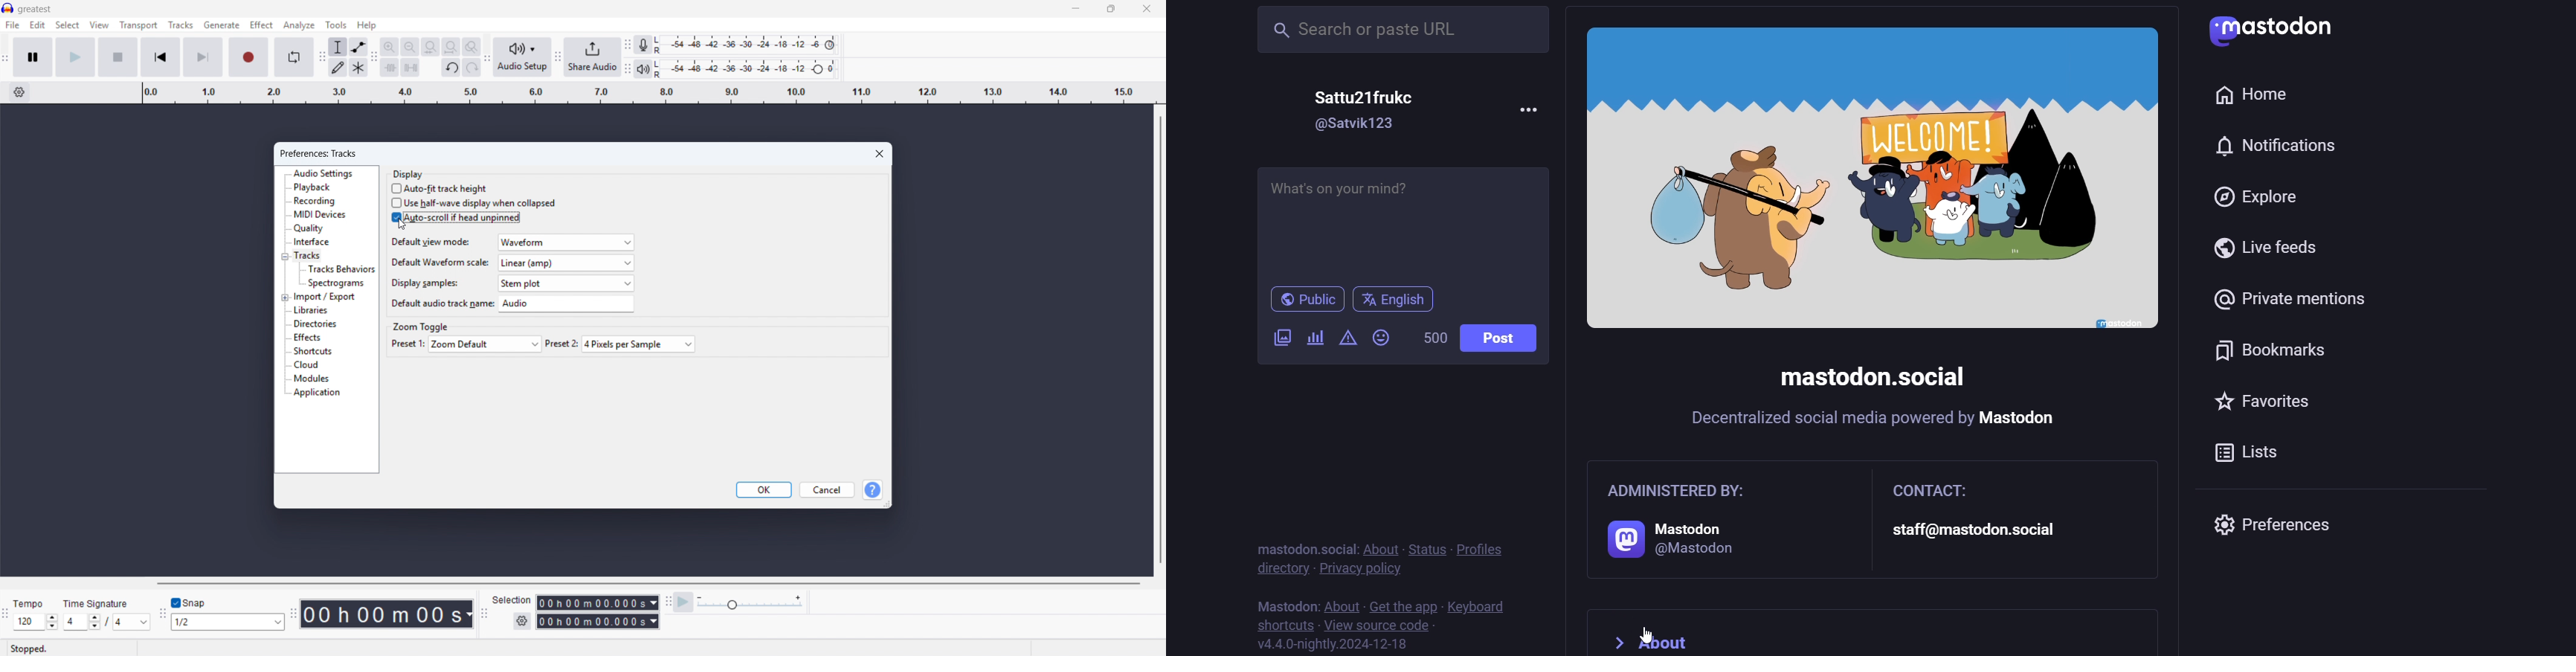  Describe the element at coordinates (307, 256) in the screenshot. I see `Tracks ` at that location.